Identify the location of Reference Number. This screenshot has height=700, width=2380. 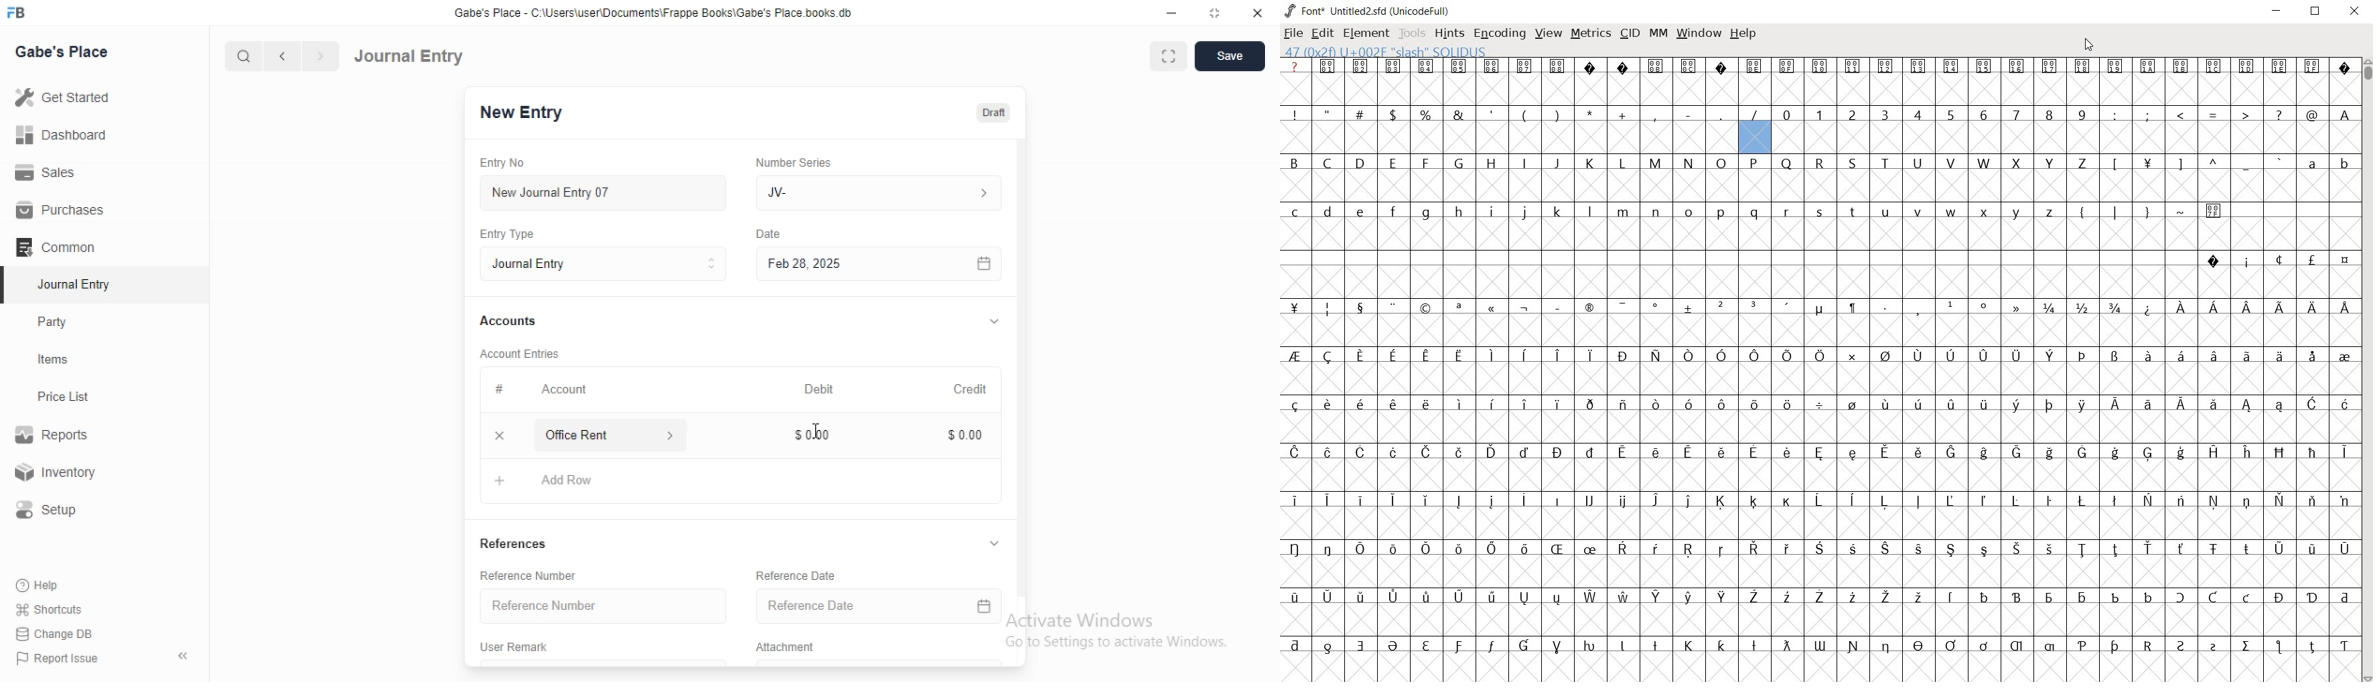
(604, 606).